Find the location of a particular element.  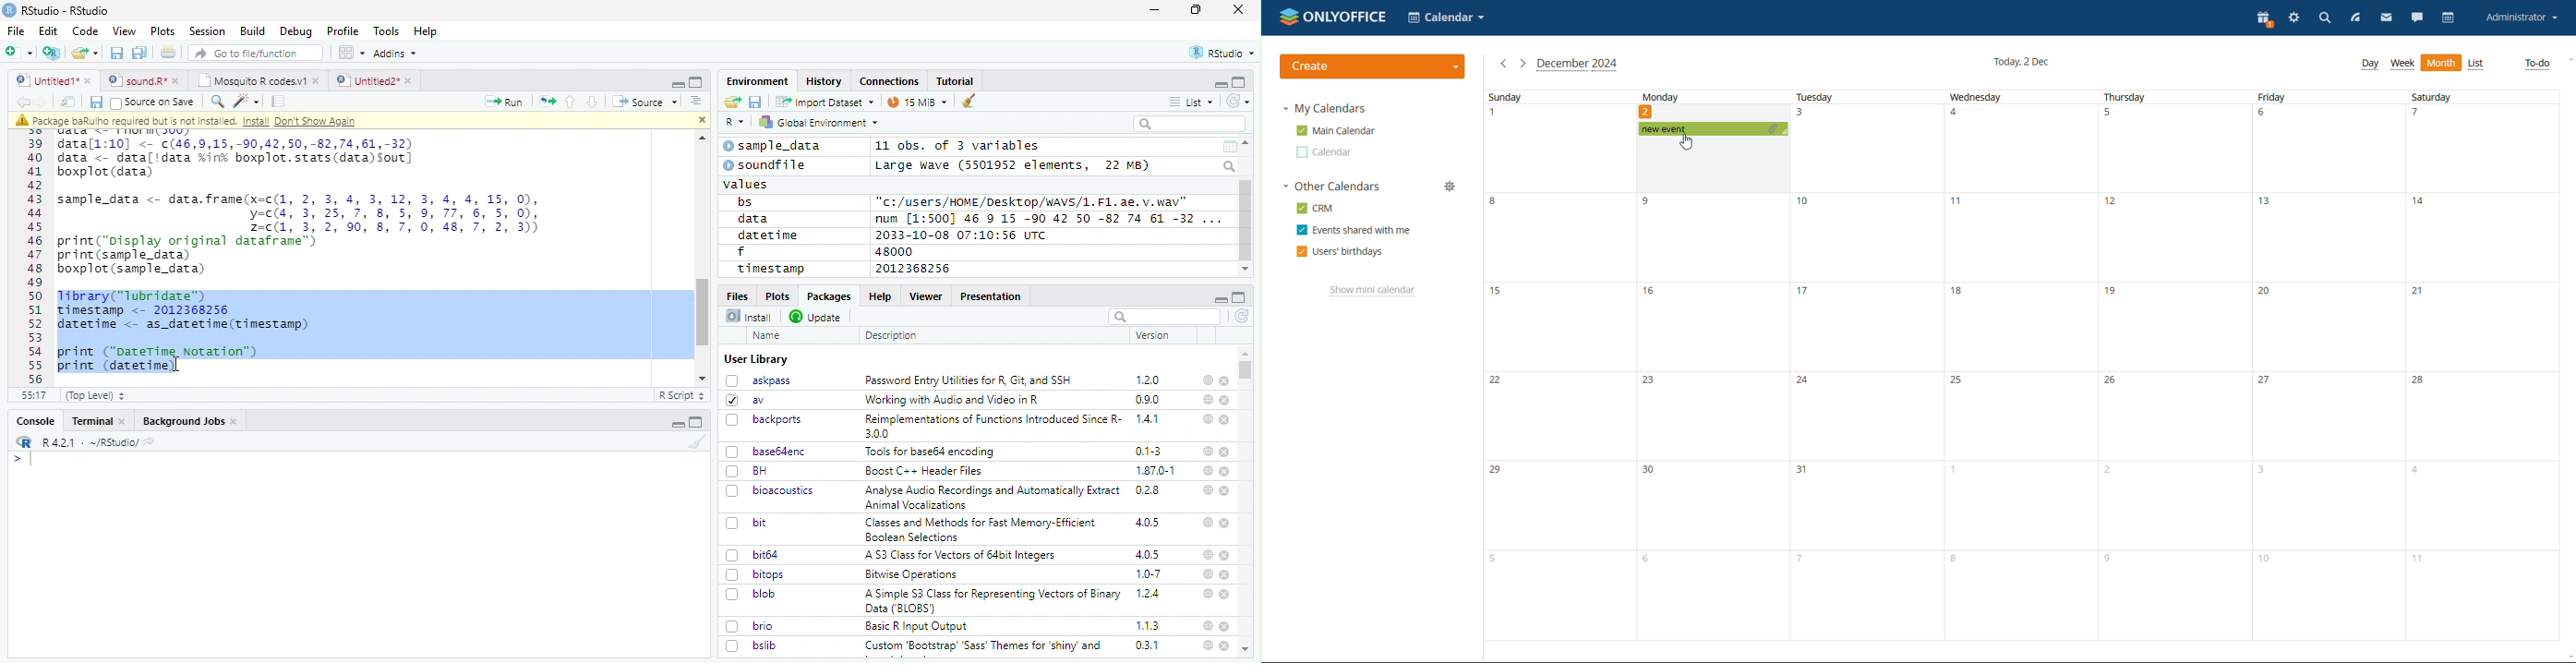

17 is located at coordinates (1805, 290).